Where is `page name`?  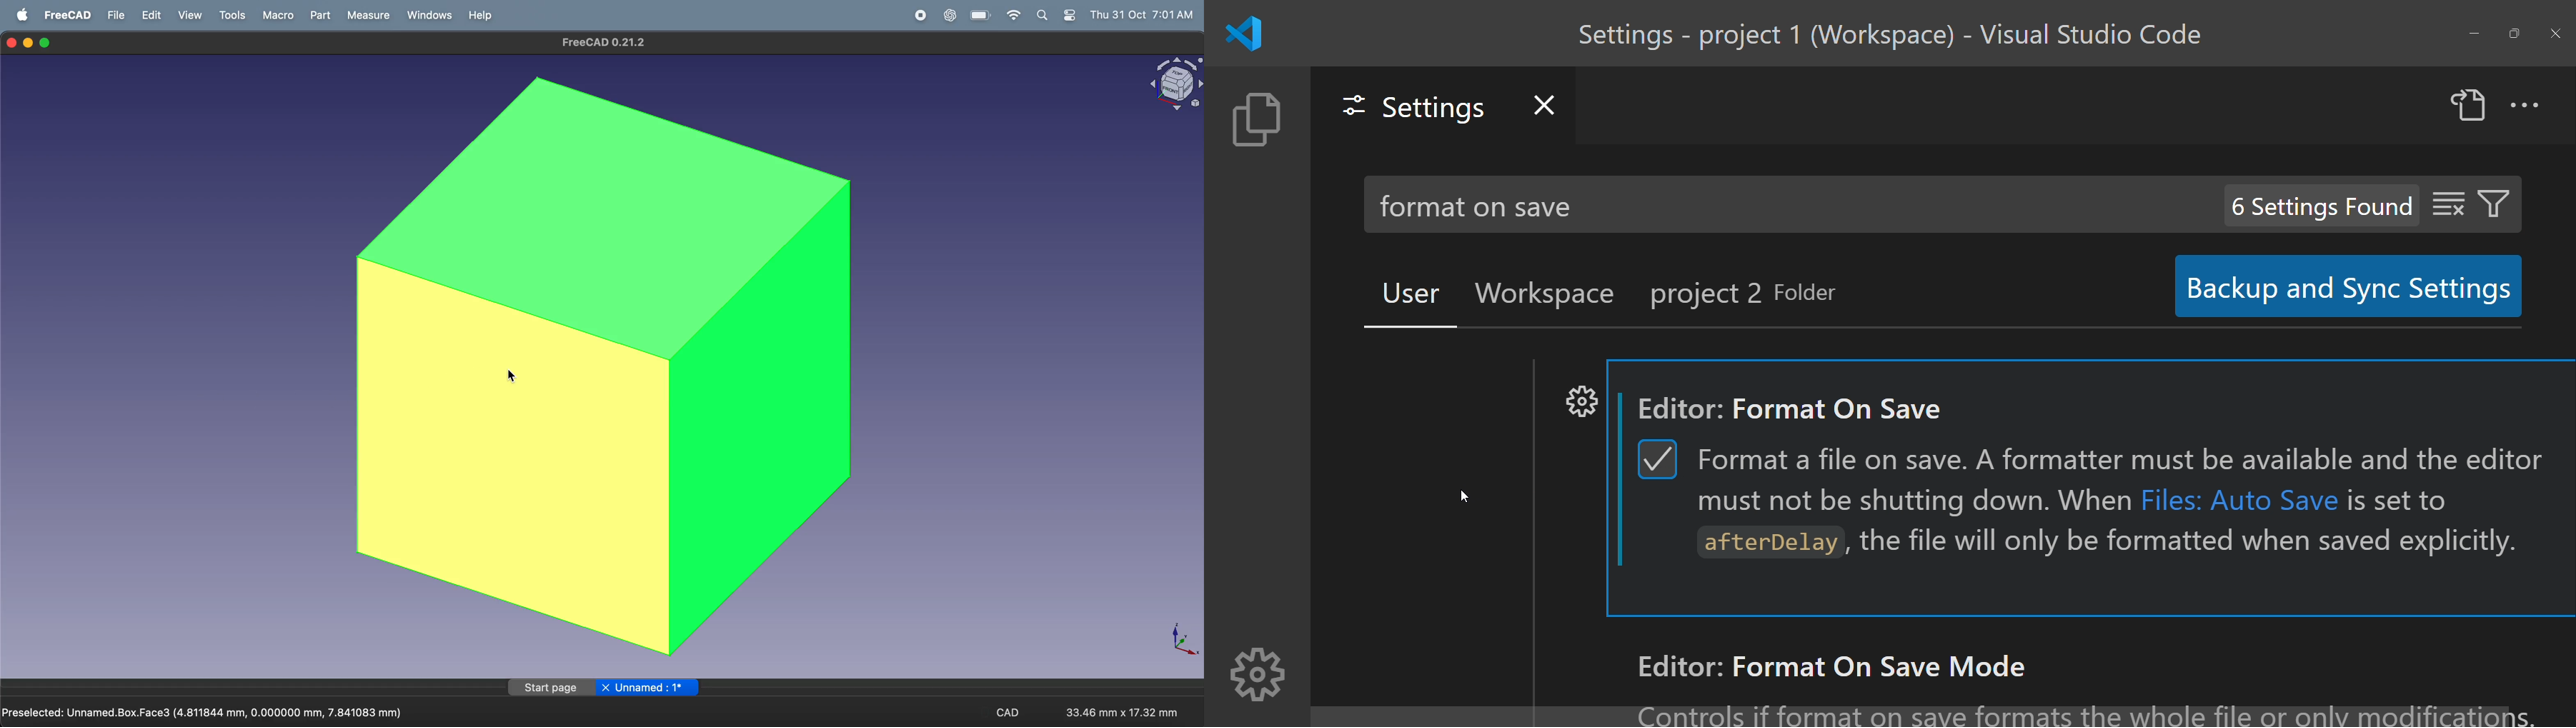
page name is located at coordinates (602, 688).